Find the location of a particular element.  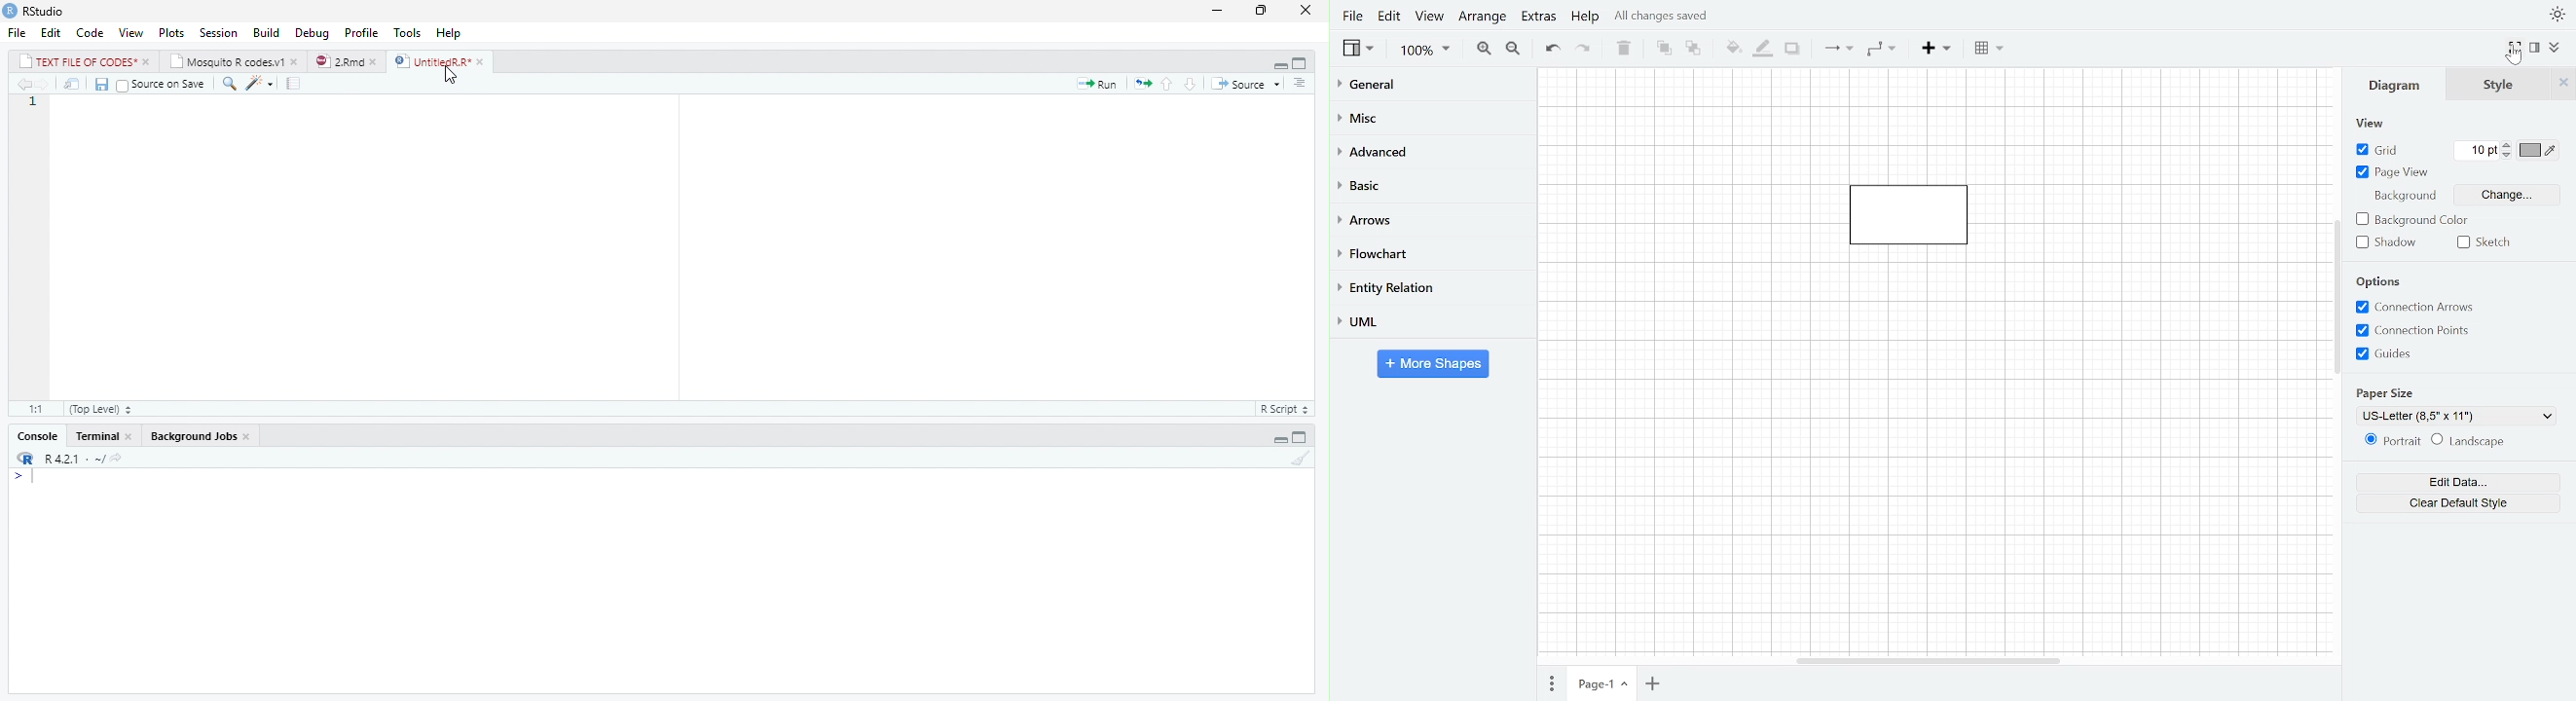

Close is located at coordinates (1306, 11).